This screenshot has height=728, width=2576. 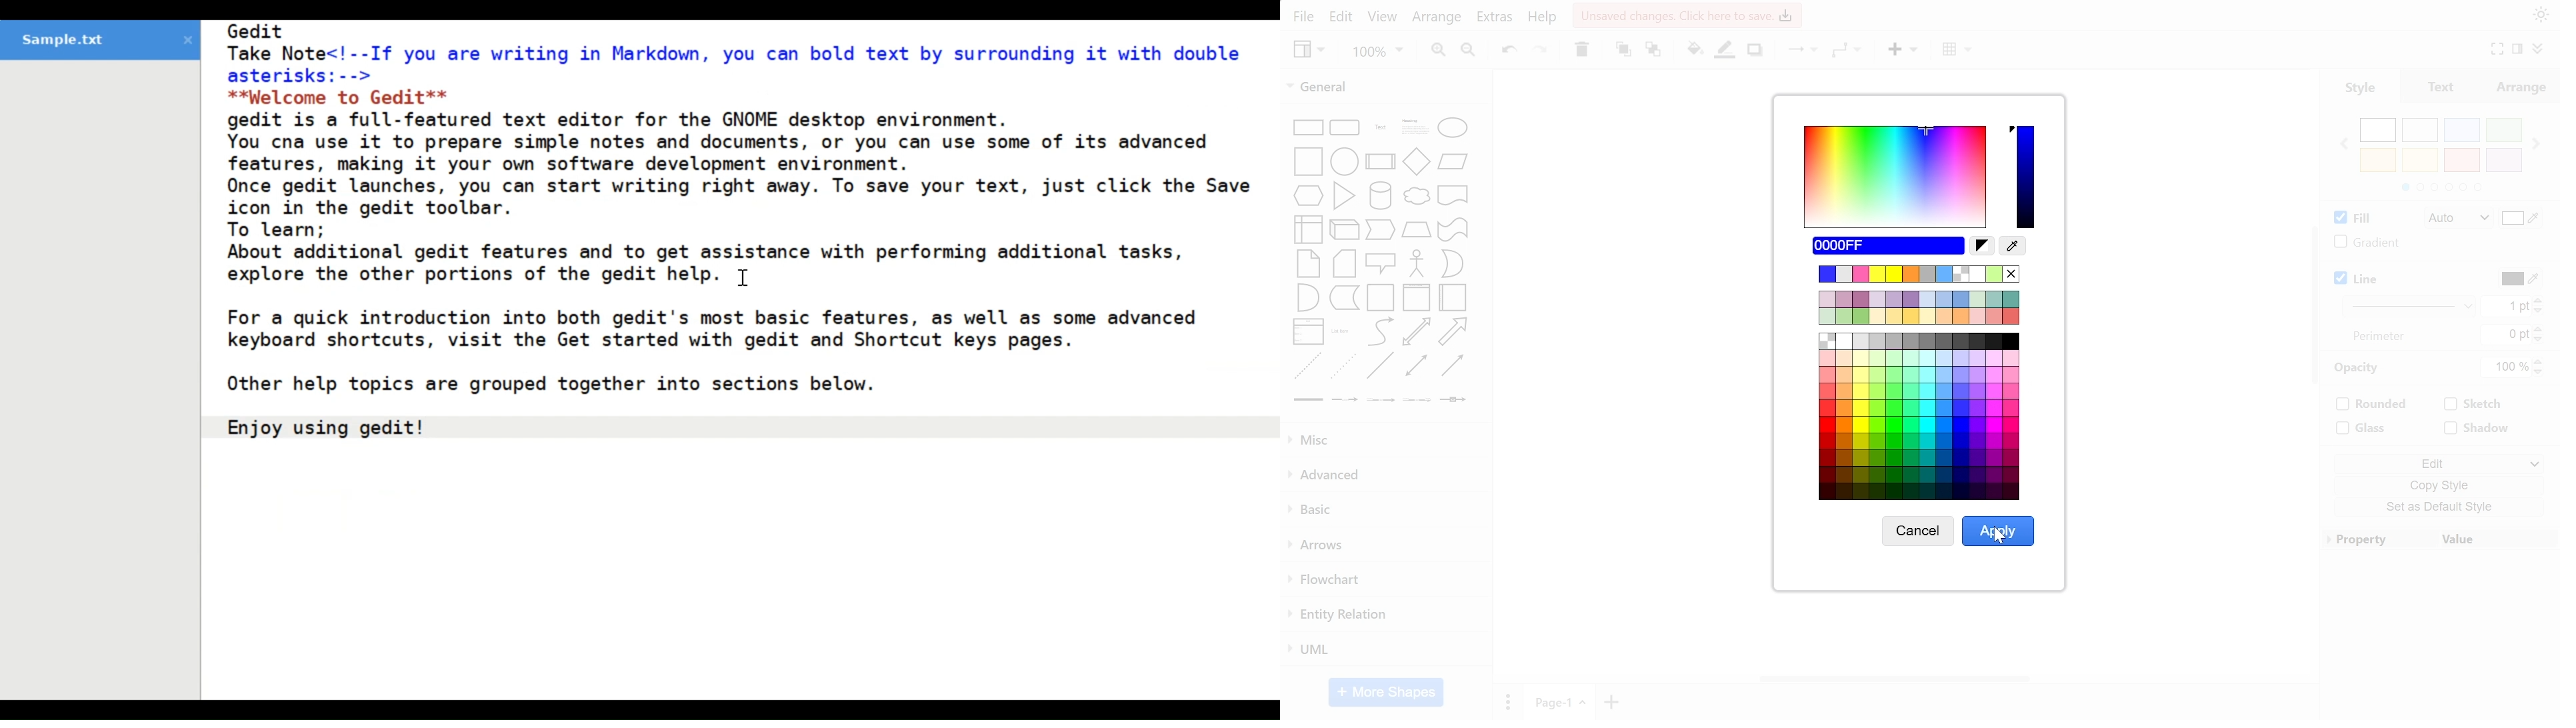 I want to click on file, so click(x=1303, y=18).